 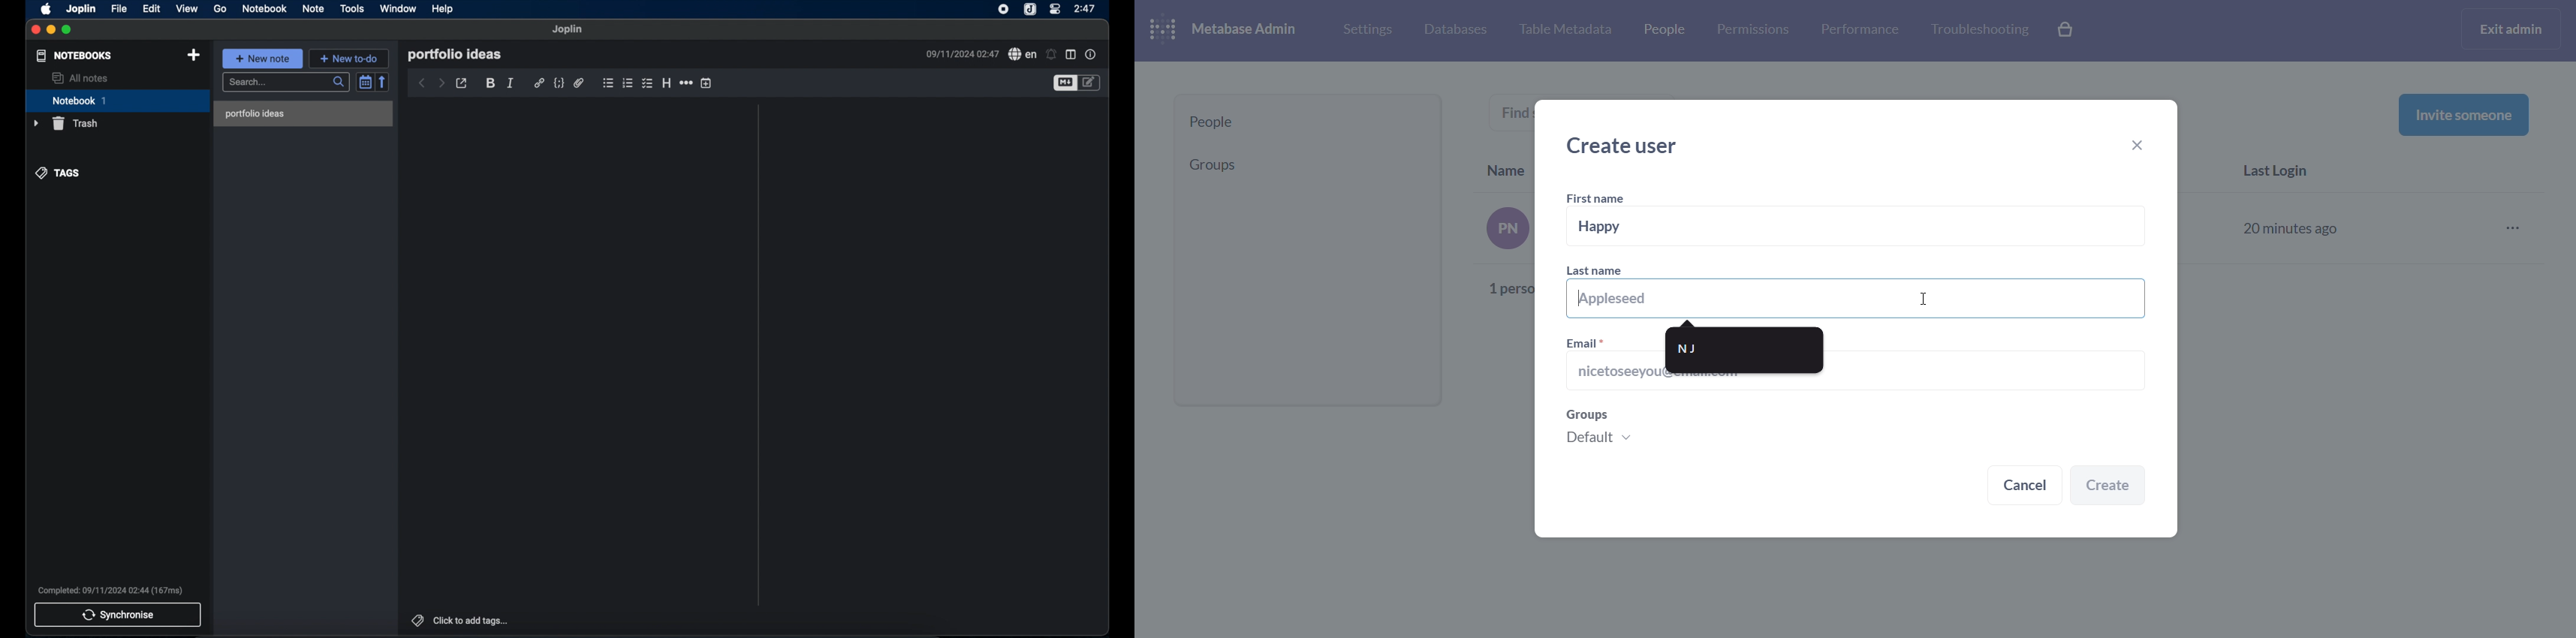 I want to click on Name, so click(x=305, y=113).